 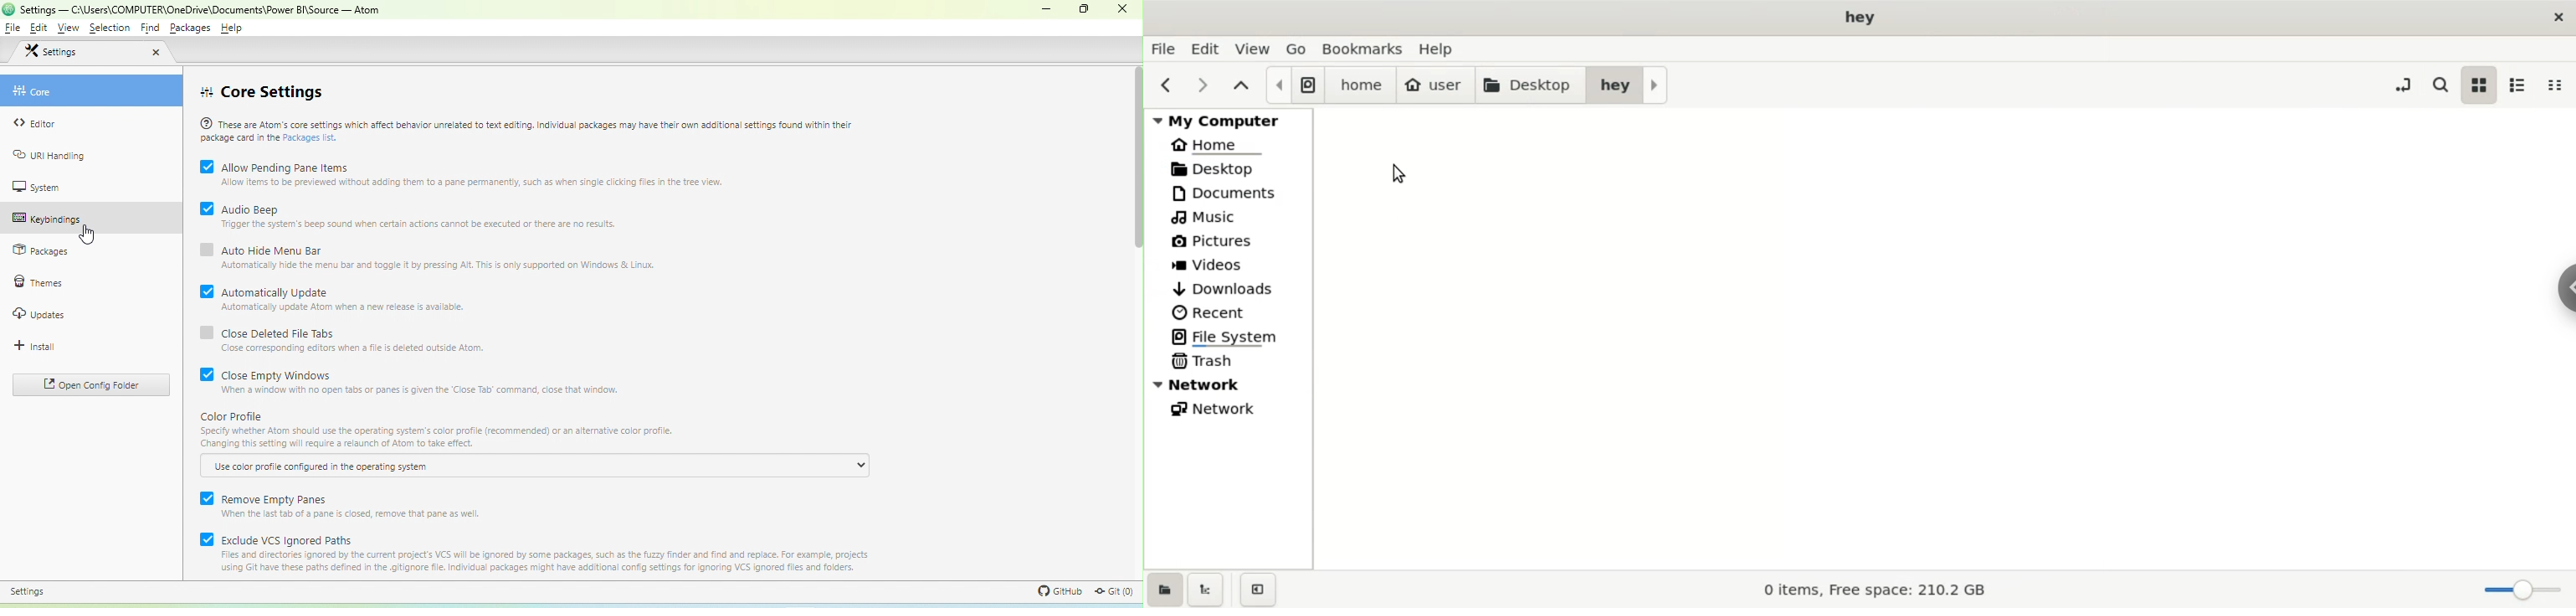 I want to click on automatically update, so click(x=268, y=289).